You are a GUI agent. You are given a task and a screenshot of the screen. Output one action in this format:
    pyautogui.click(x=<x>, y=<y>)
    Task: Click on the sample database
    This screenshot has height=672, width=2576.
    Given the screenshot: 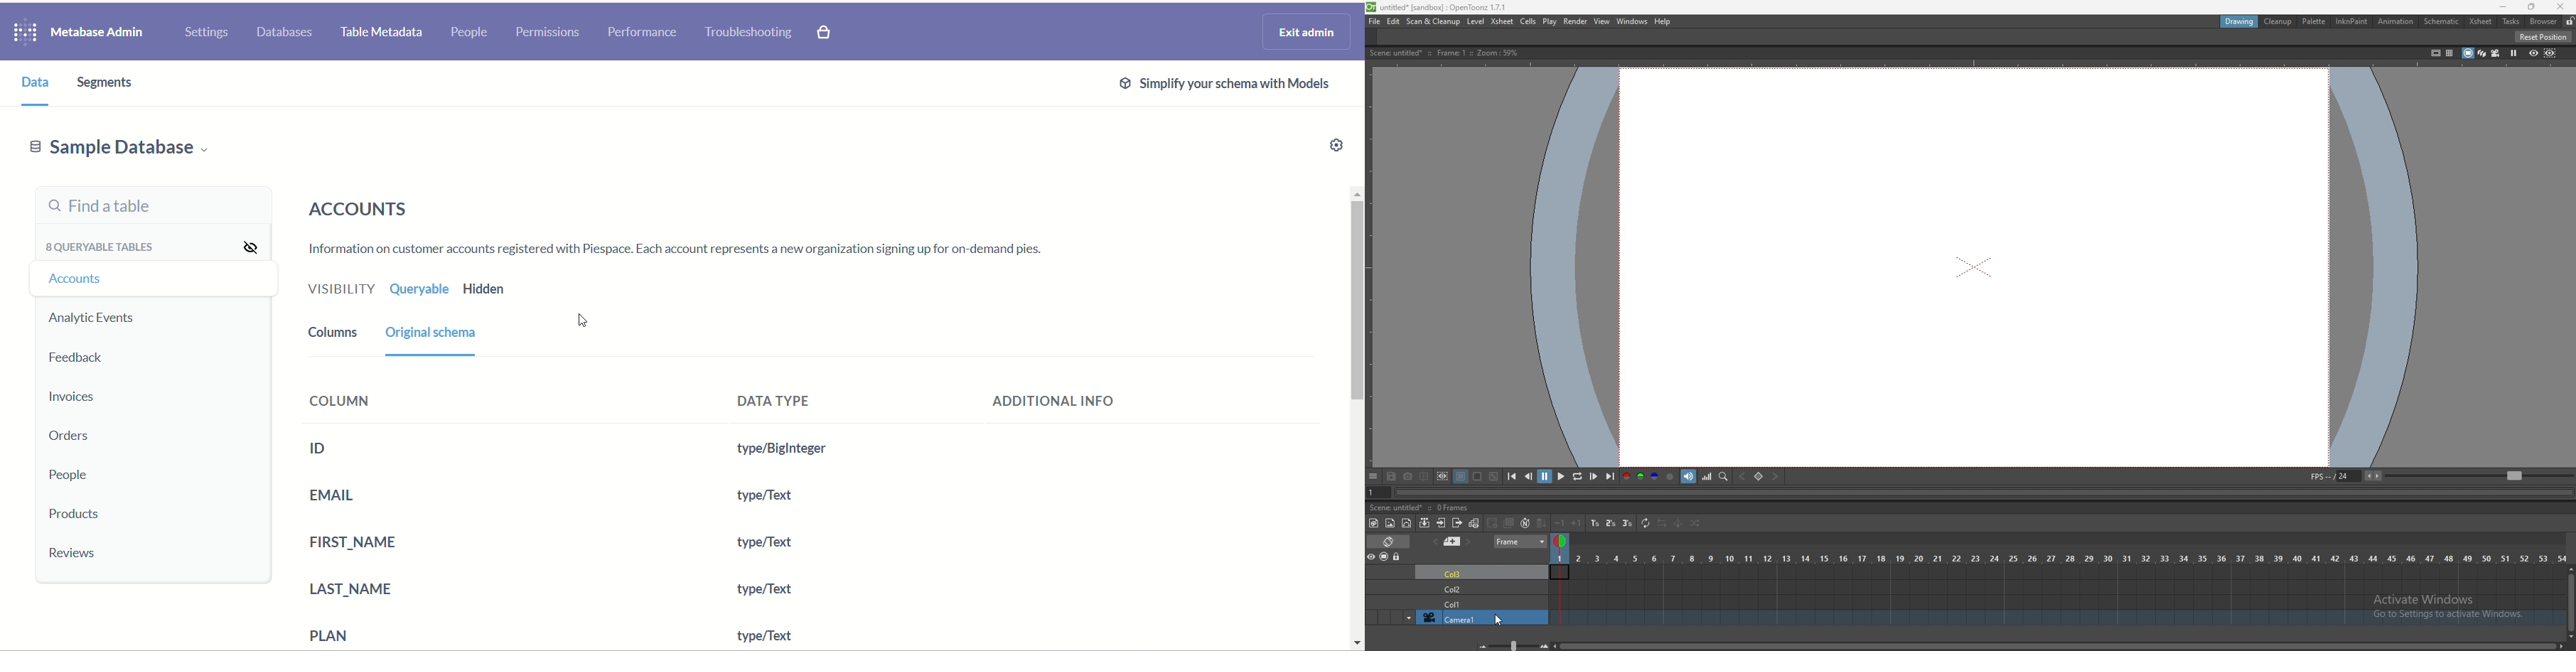 What is the action you would take?
    pyautogui.click(x=114, y=149)
    